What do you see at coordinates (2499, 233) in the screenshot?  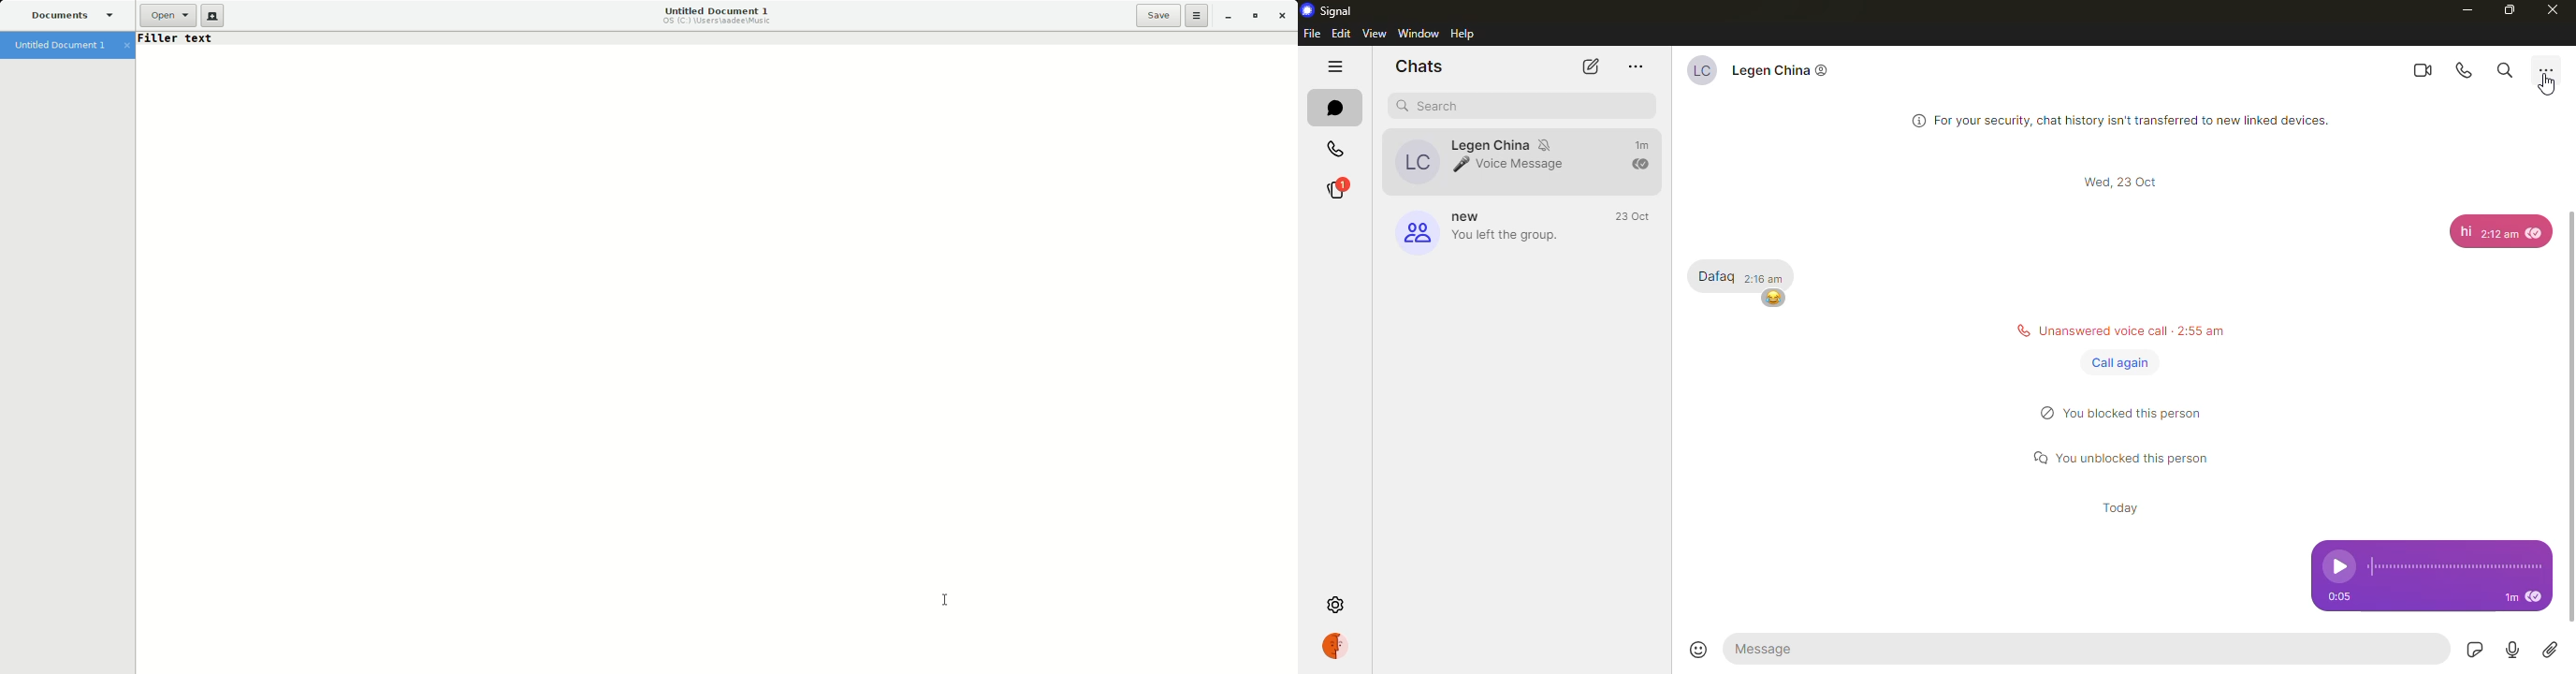 I see `time` at bounding box center [2499, 233].